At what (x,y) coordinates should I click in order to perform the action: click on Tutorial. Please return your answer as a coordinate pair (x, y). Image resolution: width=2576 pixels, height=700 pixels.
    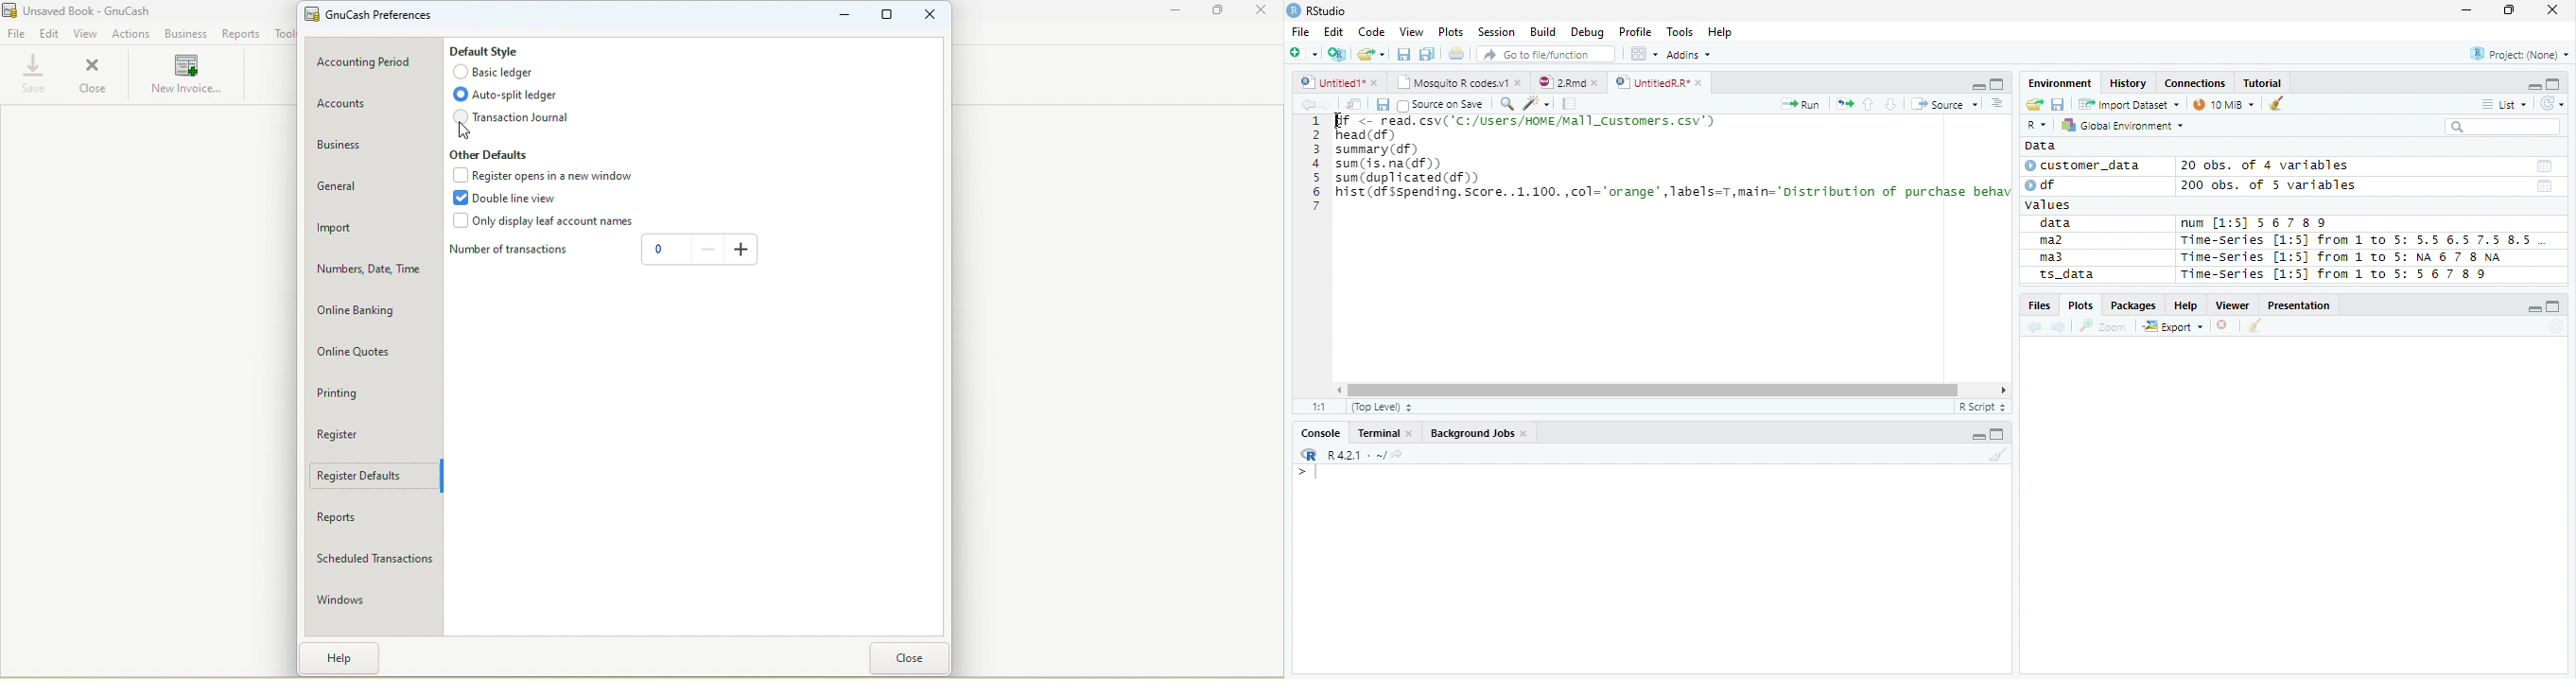
    Looking at the image, I should click on (2263, 82).